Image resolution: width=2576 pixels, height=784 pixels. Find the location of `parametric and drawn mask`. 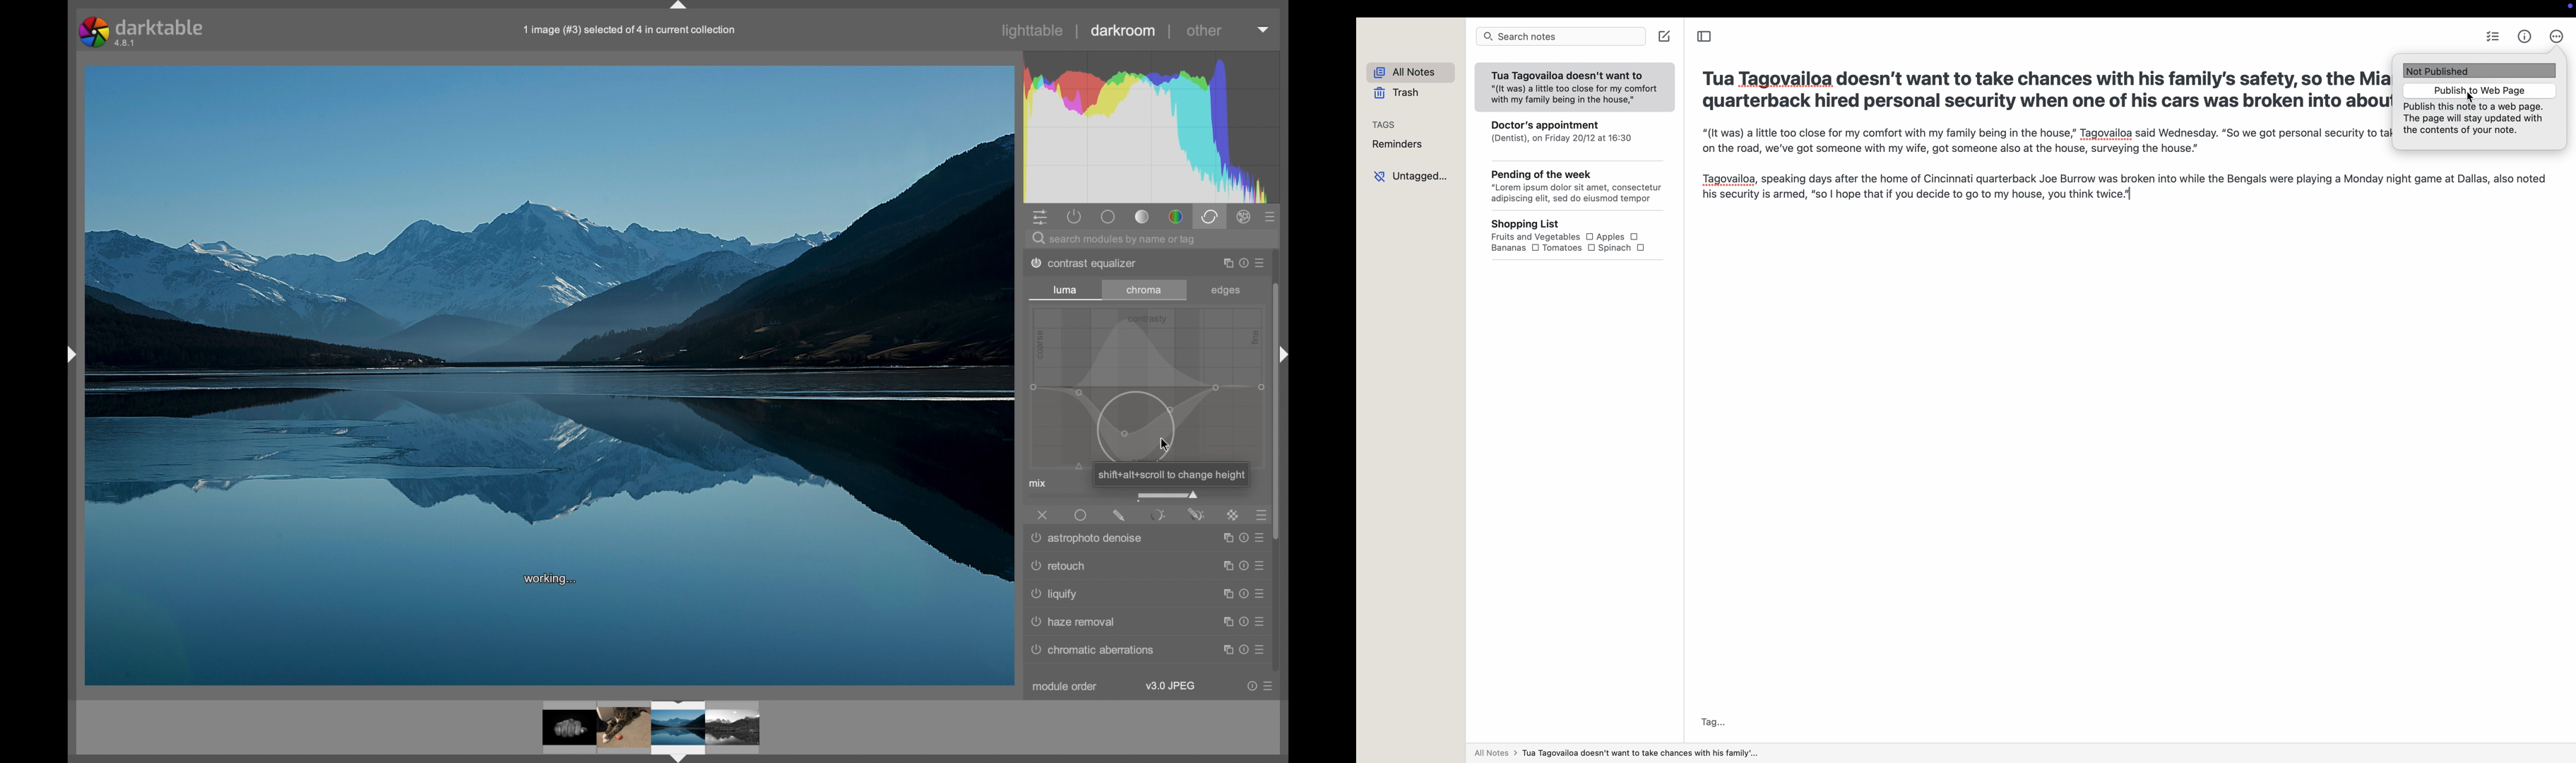

parametric and drawn mask is located at coordinates (1196, 514).